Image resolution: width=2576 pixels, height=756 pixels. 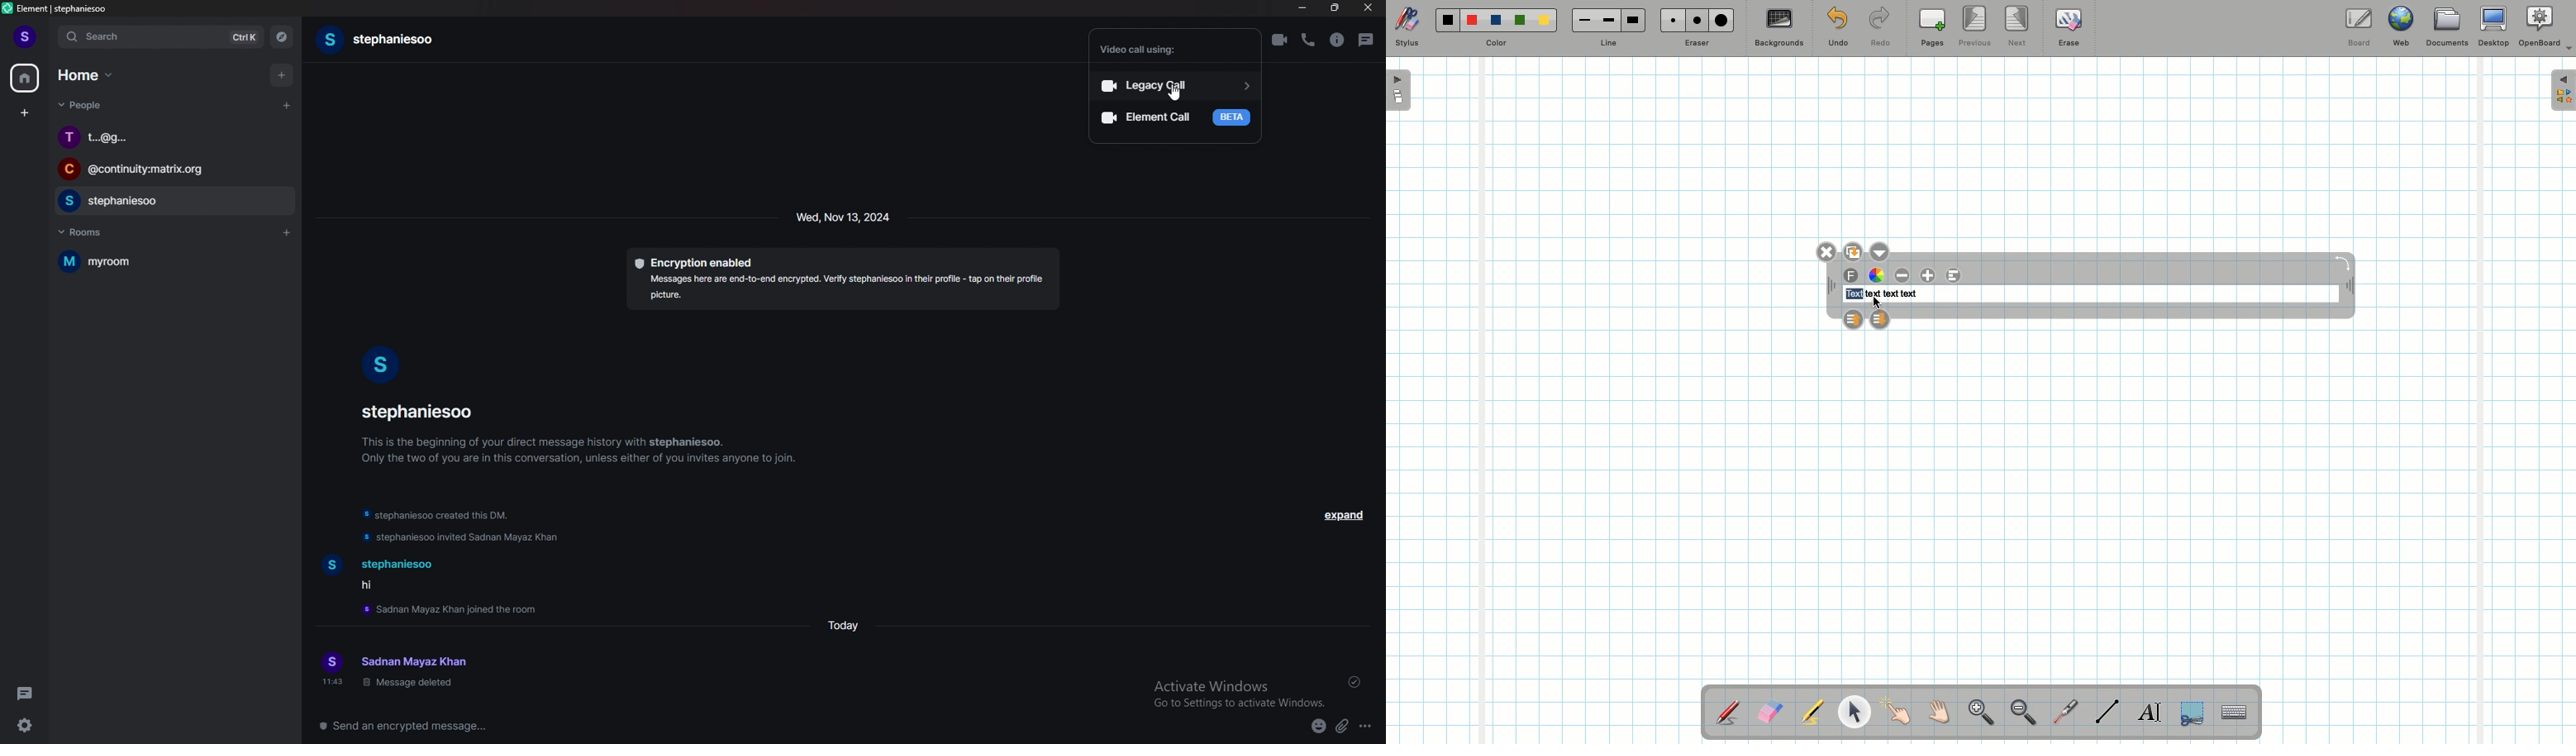 I want to click on Duplicate, so click(x=1852, y=250).